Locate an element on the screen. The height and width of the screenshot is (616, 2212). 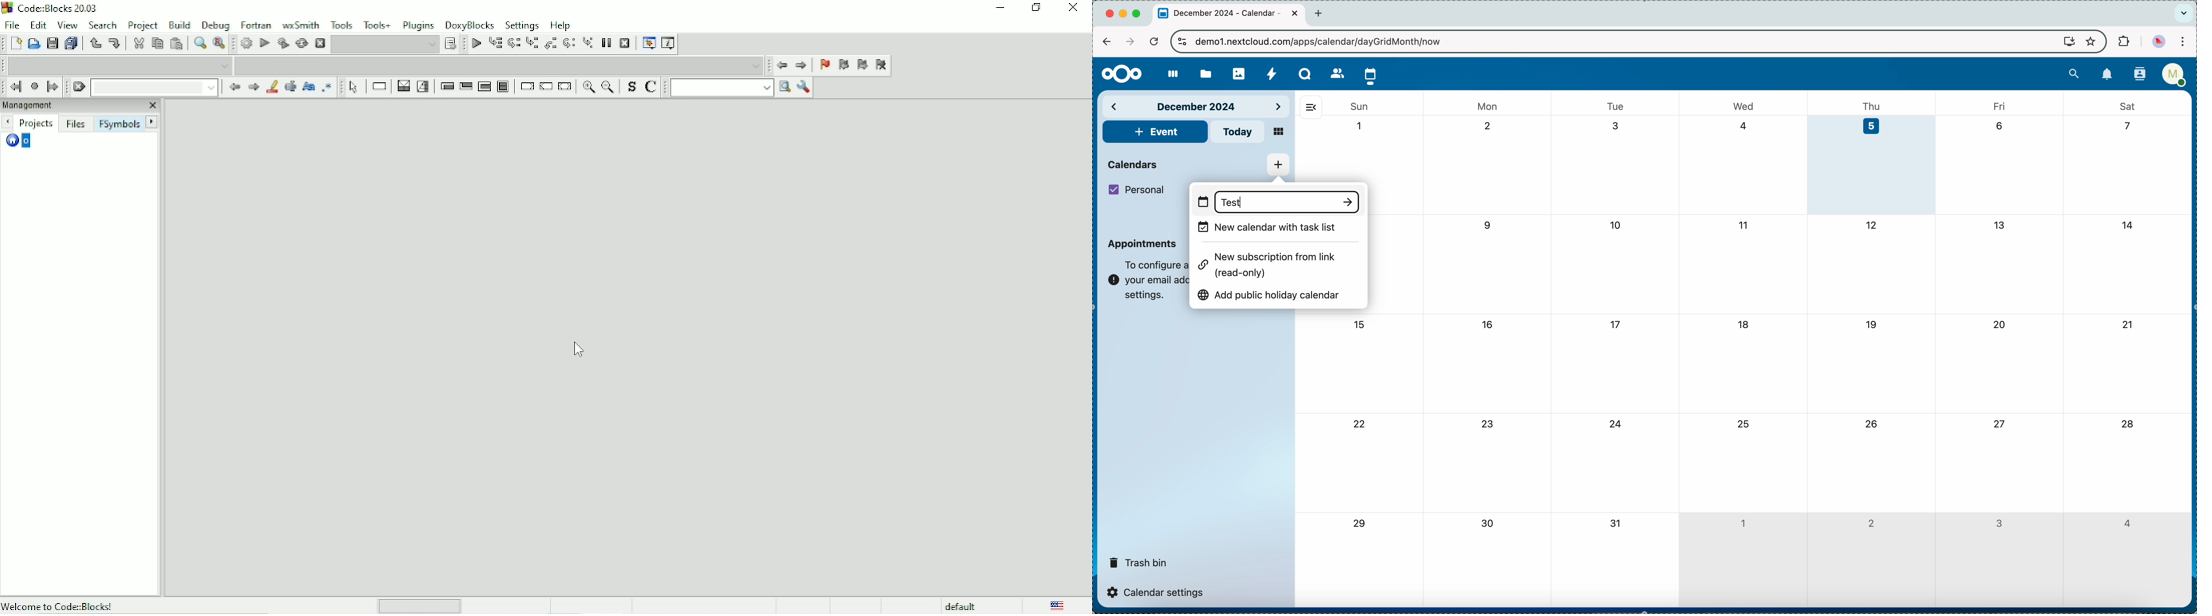
31 is located at coordinates (1616, 524).